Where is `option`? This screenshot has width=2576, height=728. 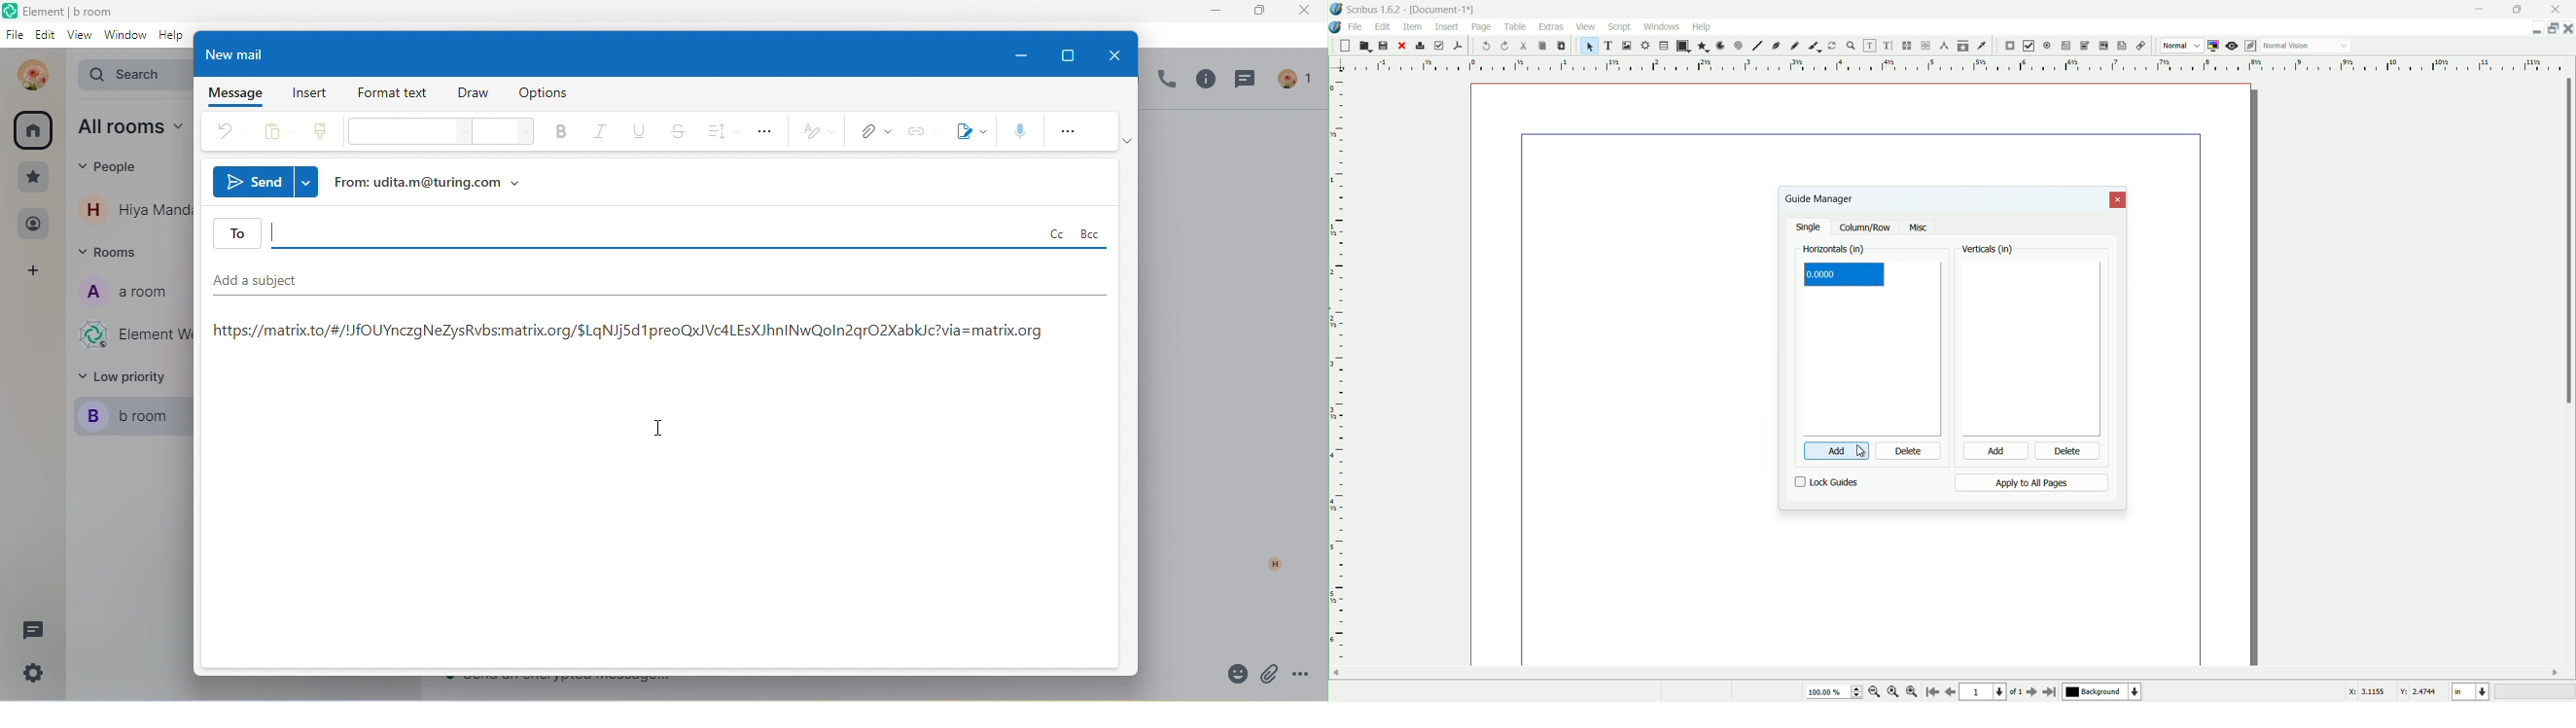 option is located at coordinates (767, 131).